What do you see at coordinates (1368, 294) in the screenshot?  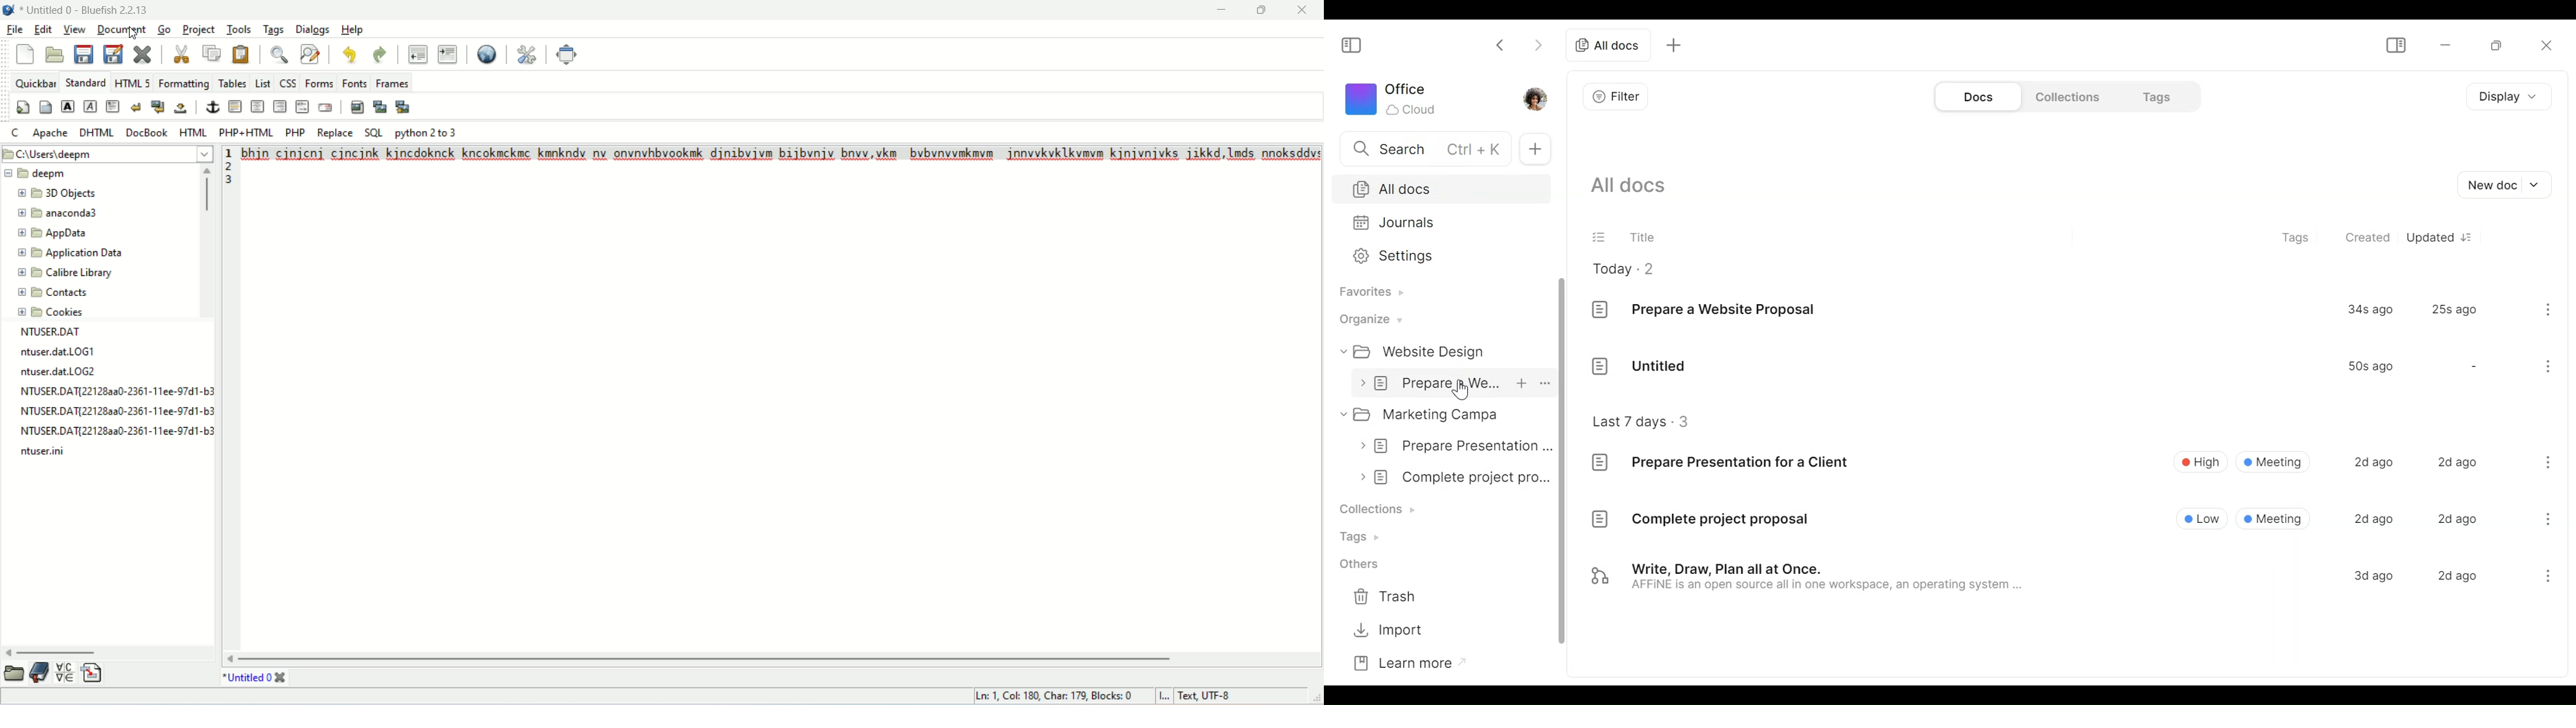 I see `Favorites` at bounding box center [1368, 294].